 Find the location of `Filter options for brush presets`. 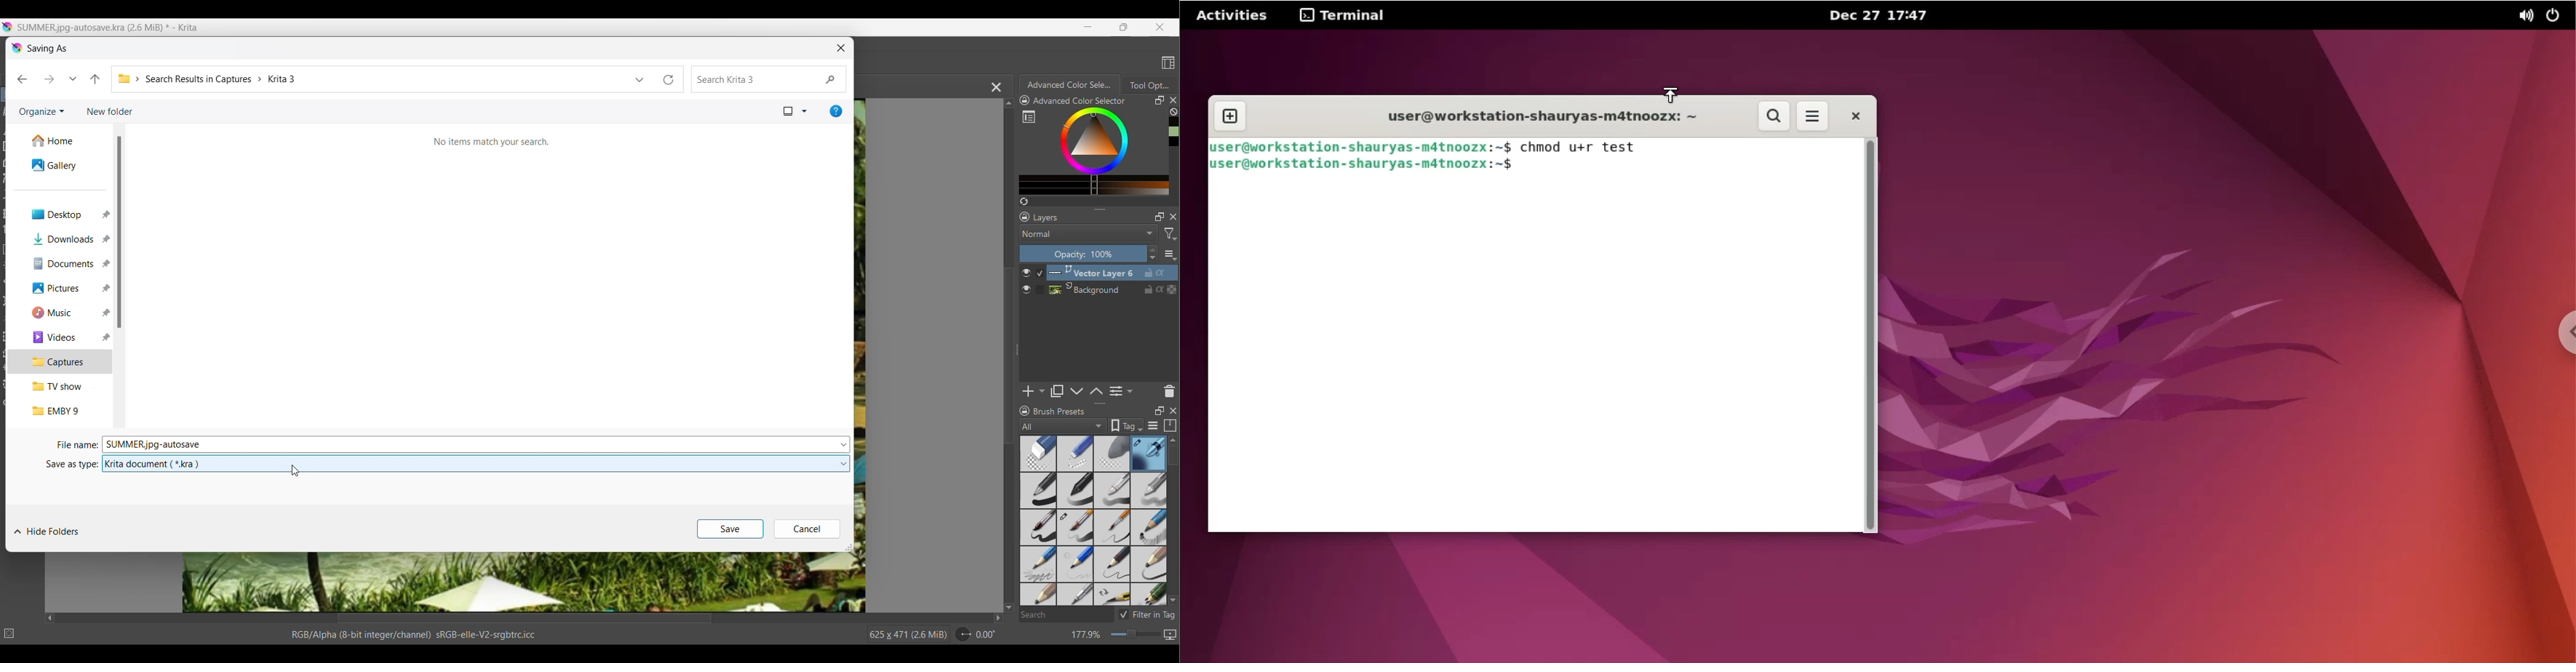

Filter options for brush presets is located at coordinates (1063, 426).